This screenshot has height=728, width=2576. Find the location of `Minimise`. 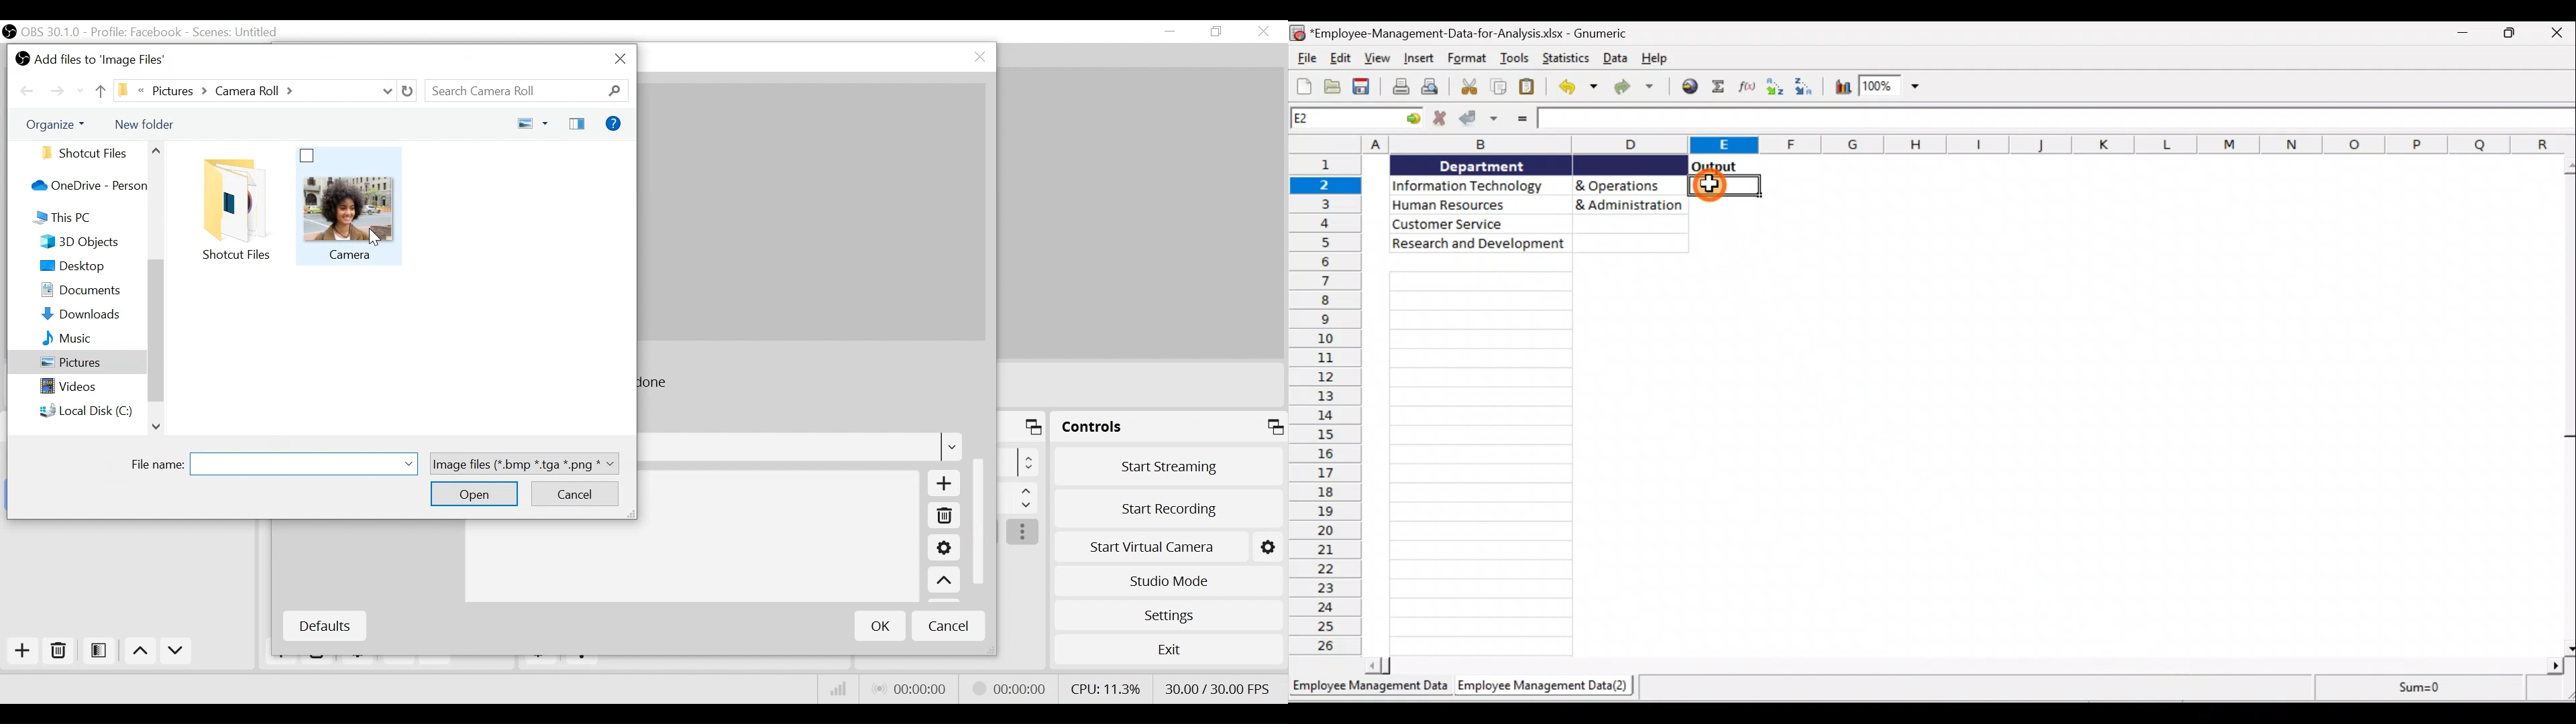

Minimise is located at coordinates (2465, 37).